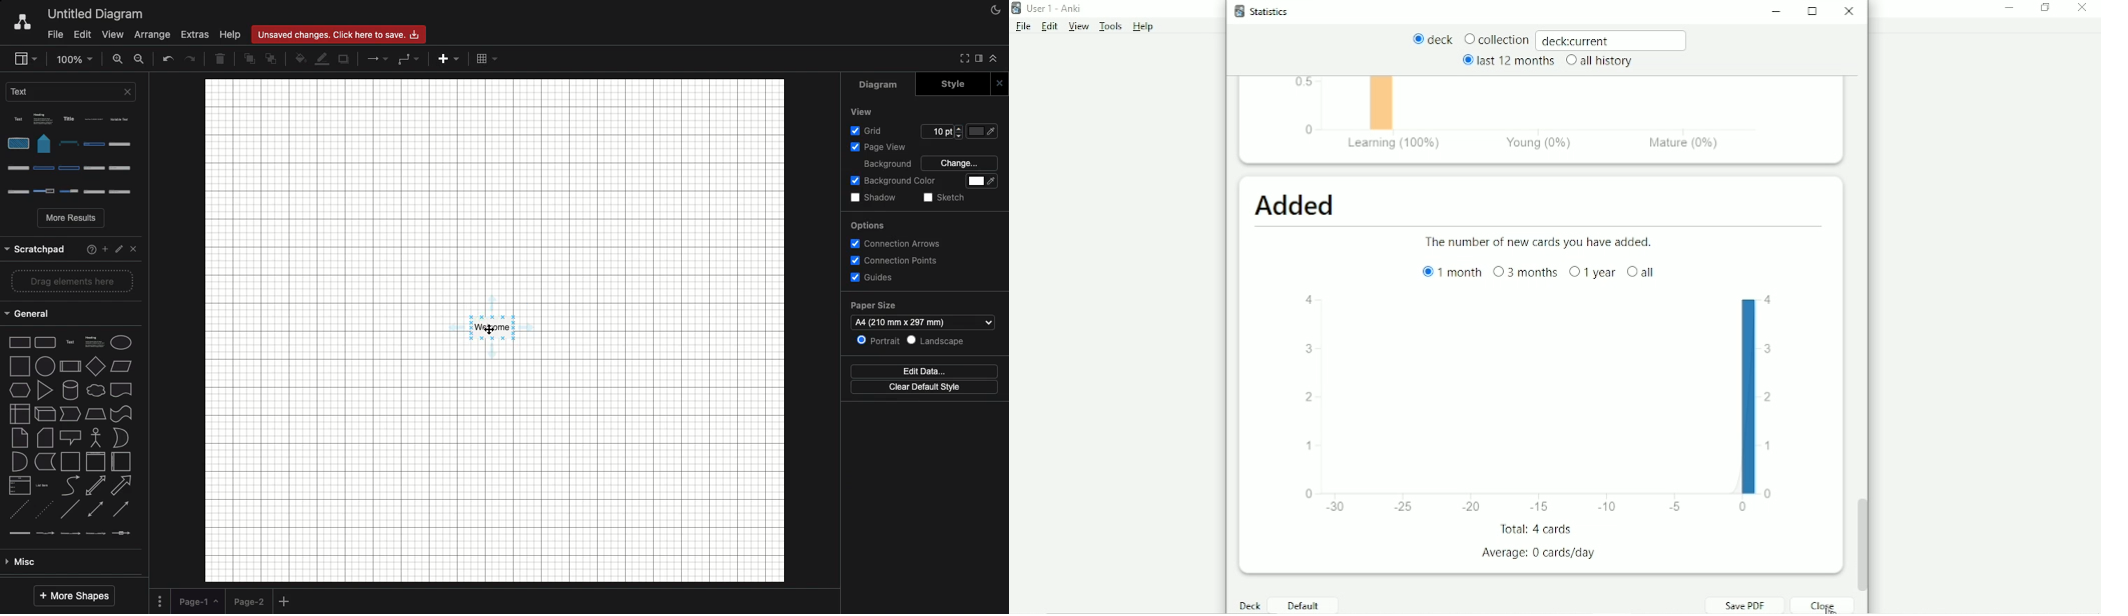 This screenshot has width=2128, height=616. I want to click on type of arrow, so click(75, 392).